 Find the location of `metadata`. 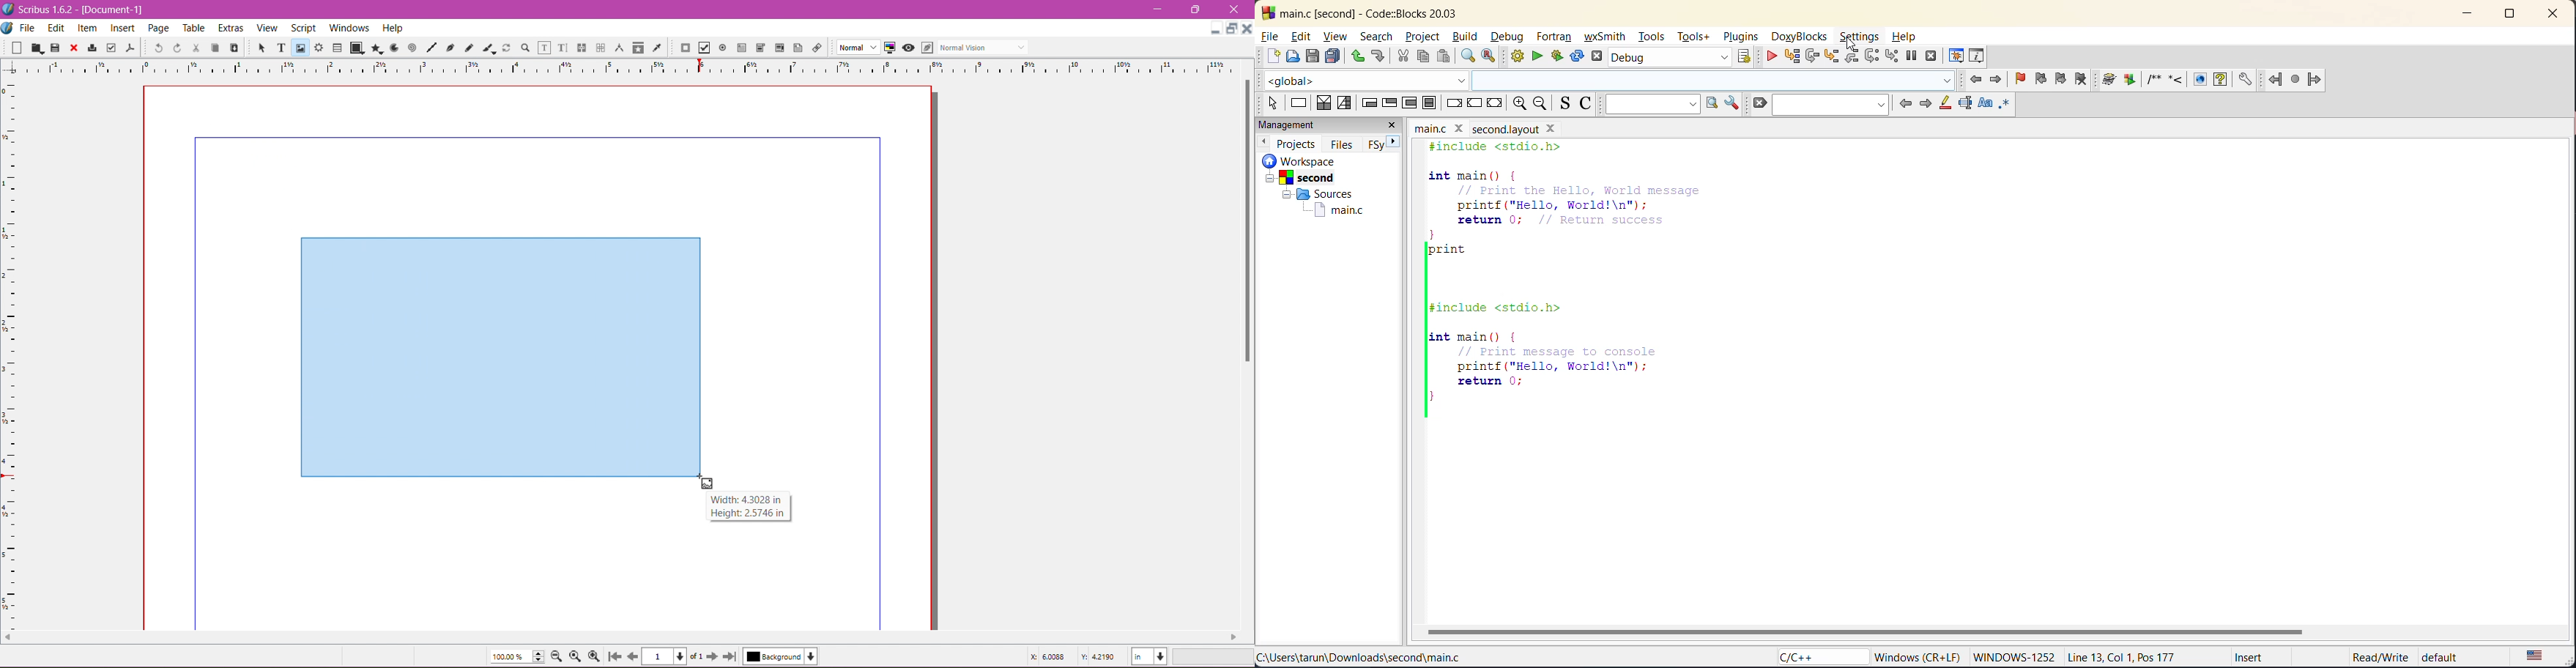

metadata is located at coordinates (1920, 656).